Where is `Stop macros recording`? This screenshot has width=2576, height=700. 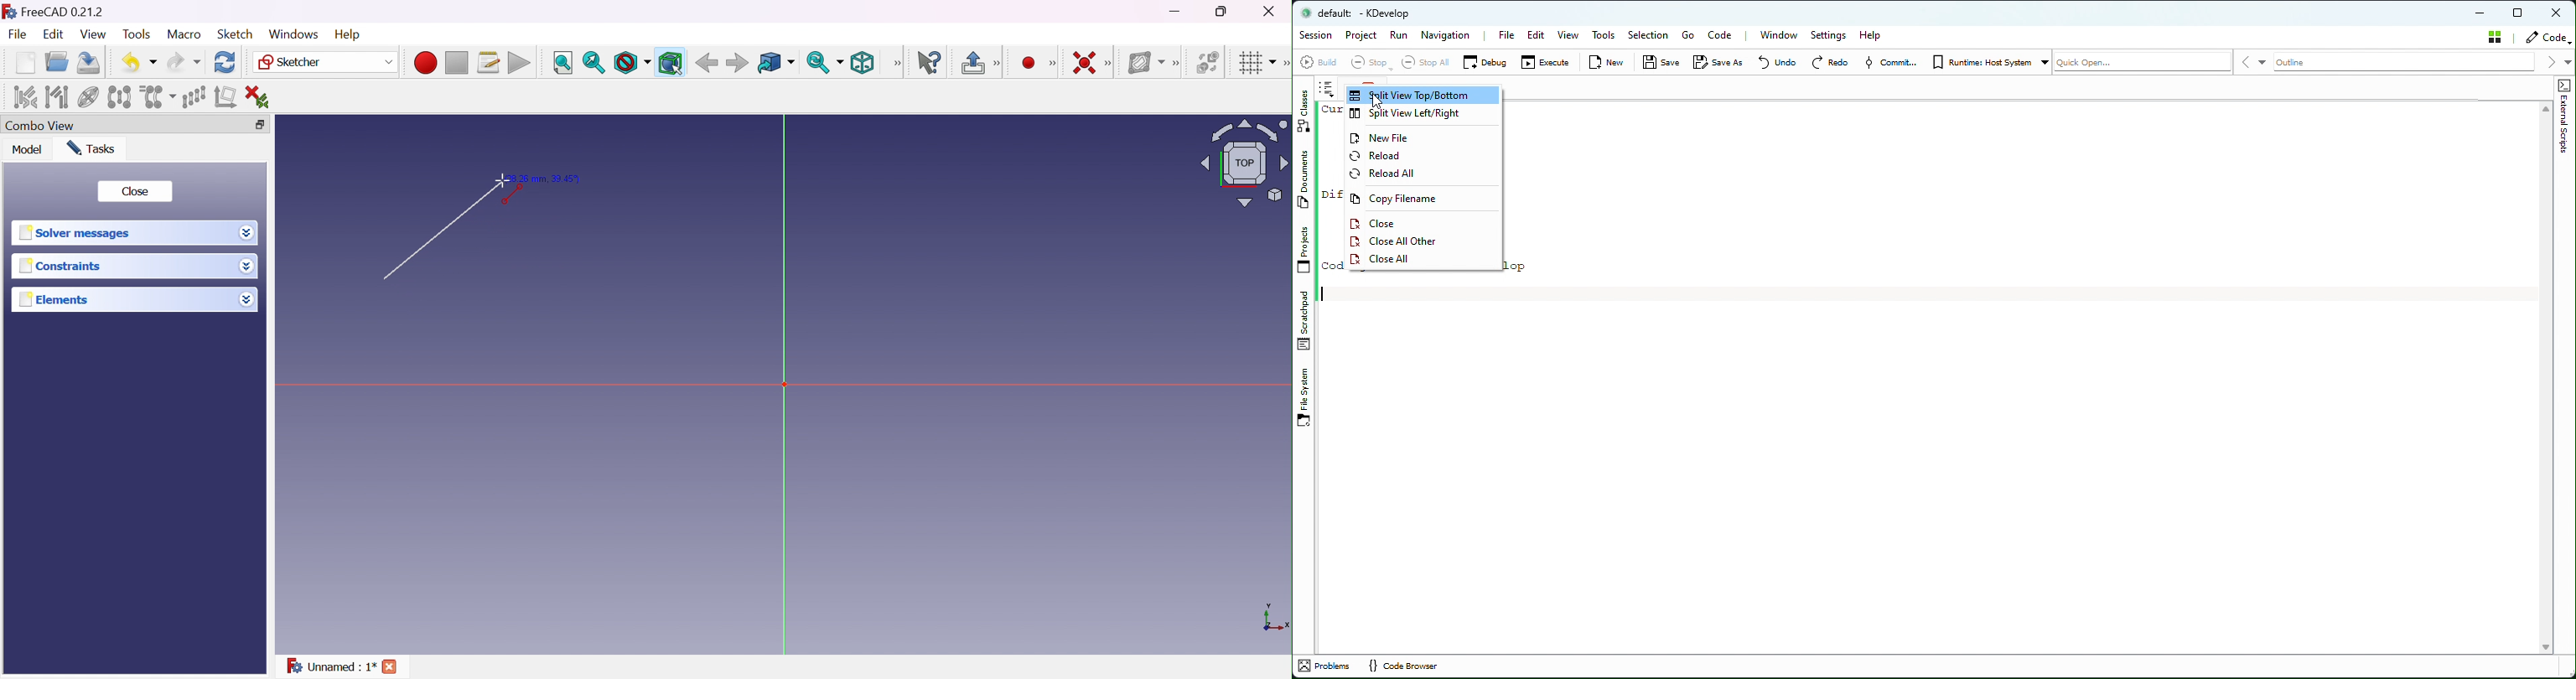
Stop macros recording is located at coordinates (456, 63).